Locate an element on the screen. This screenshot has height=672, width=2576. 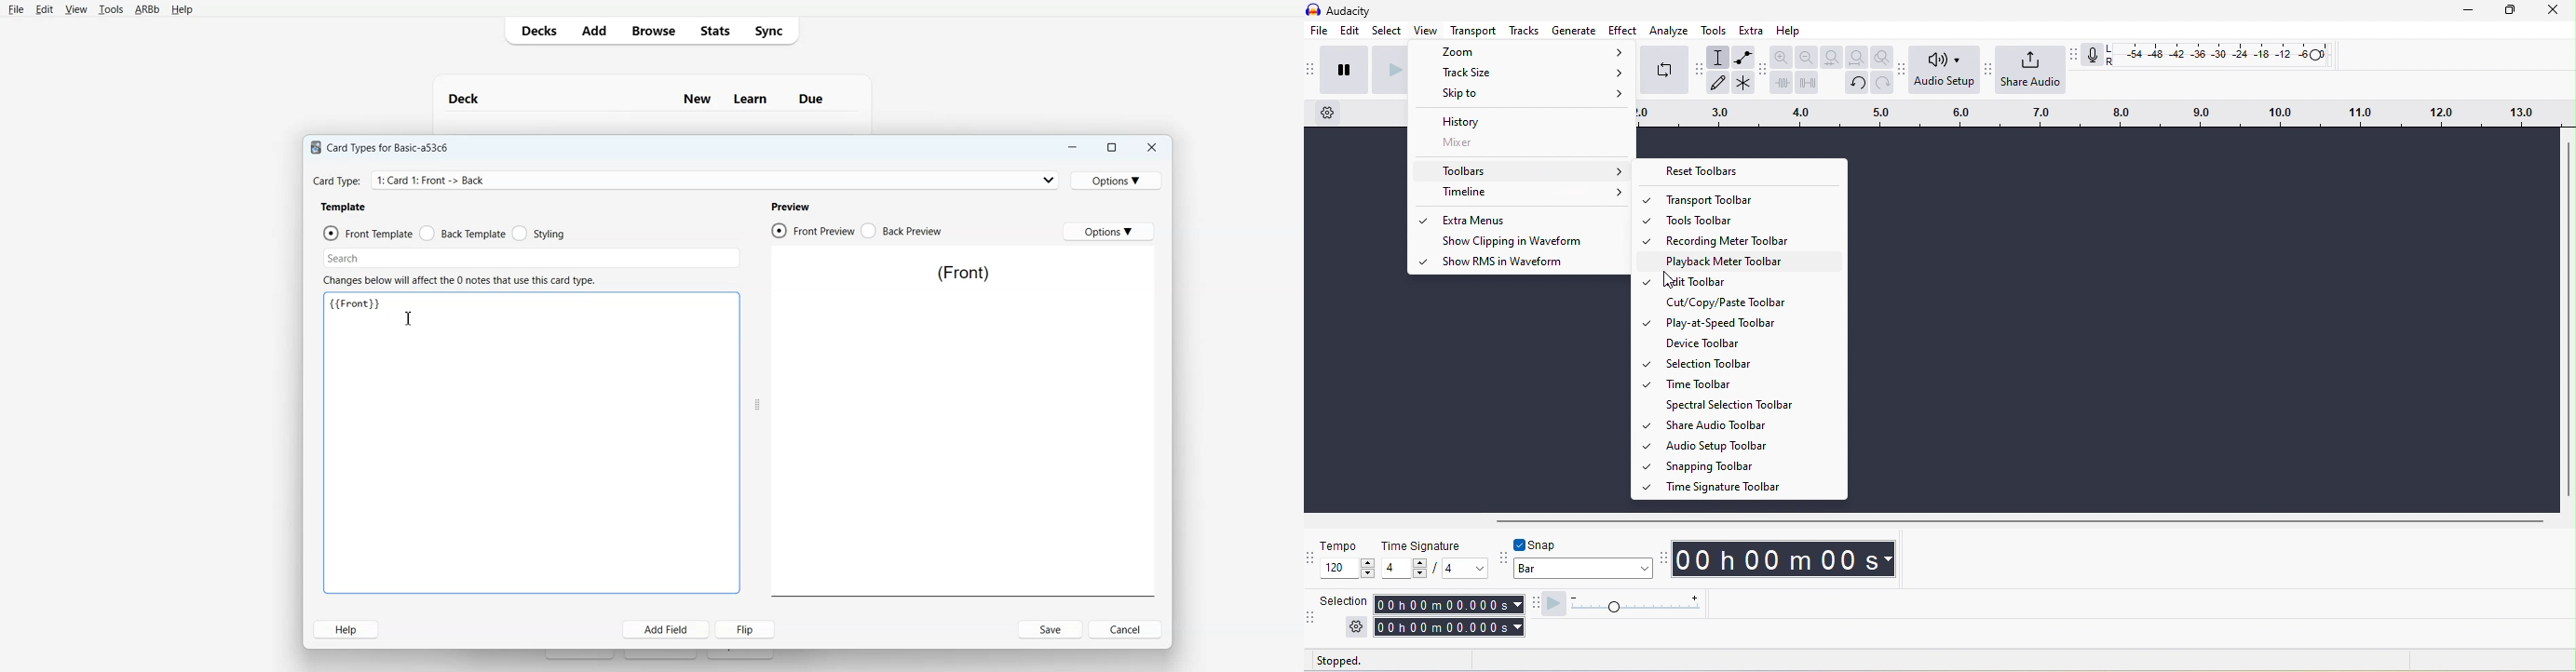
history  is located at coordinates (1522, 119).